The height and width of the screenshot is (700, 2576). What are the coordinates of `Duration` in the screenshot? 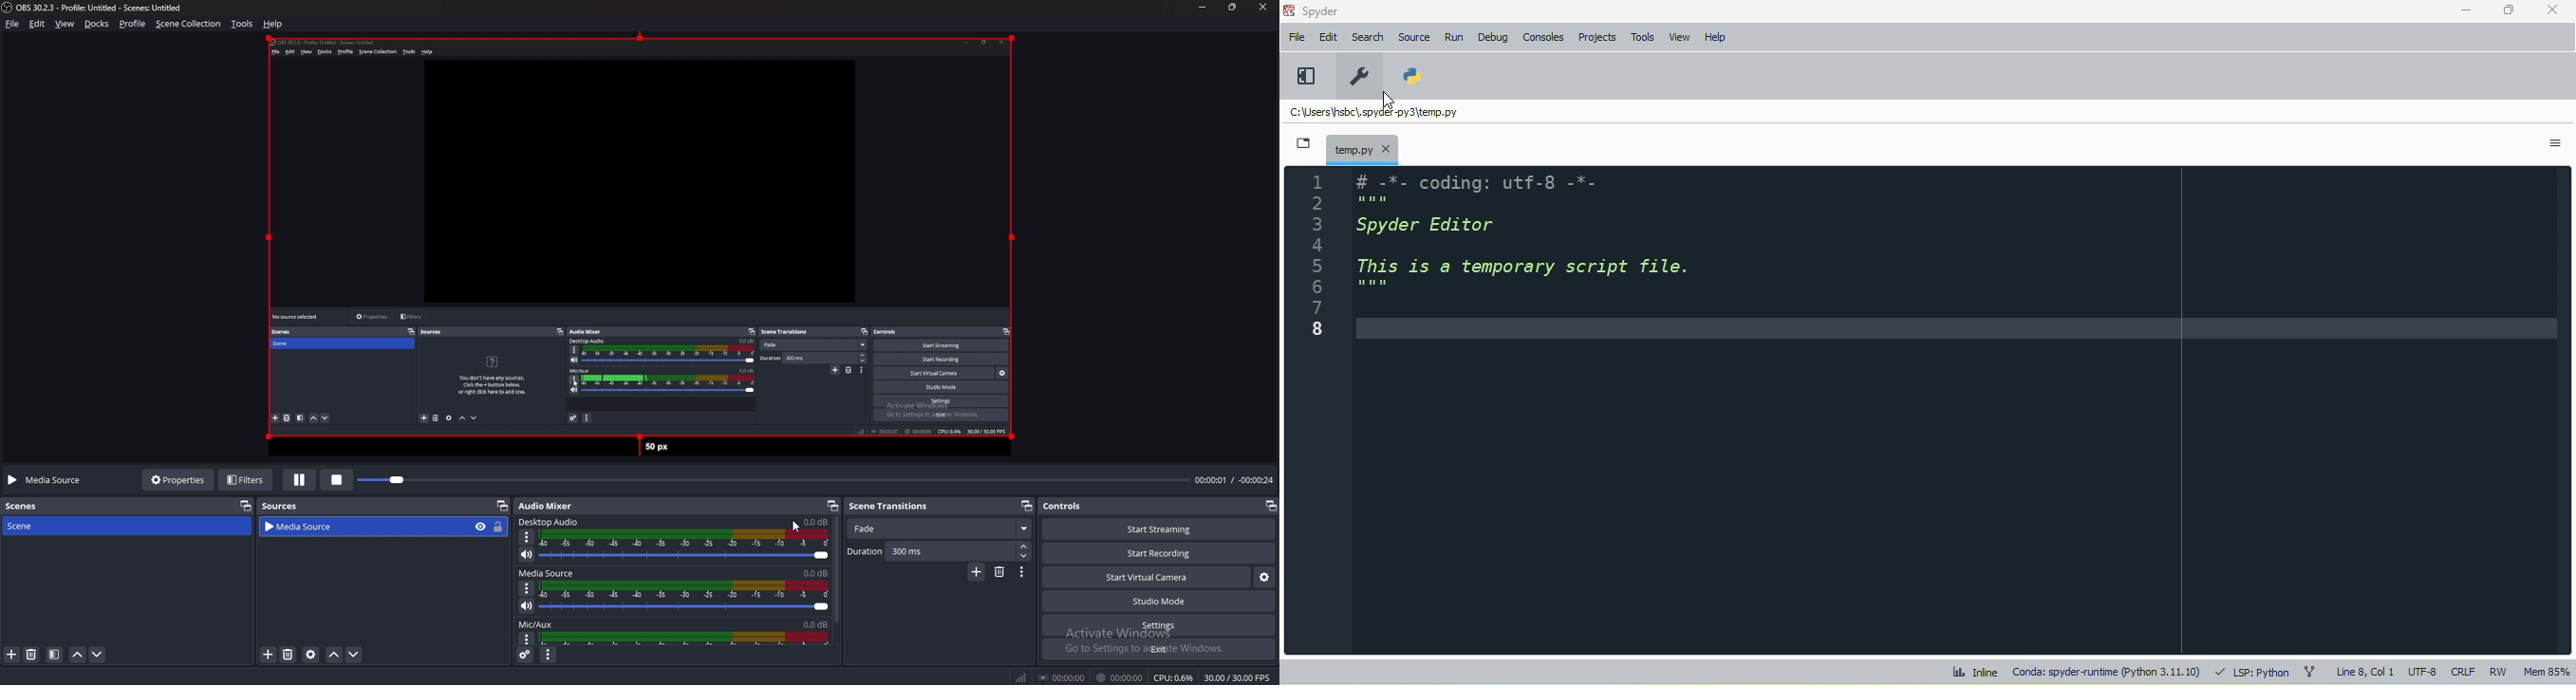 It's located at (932, 551).